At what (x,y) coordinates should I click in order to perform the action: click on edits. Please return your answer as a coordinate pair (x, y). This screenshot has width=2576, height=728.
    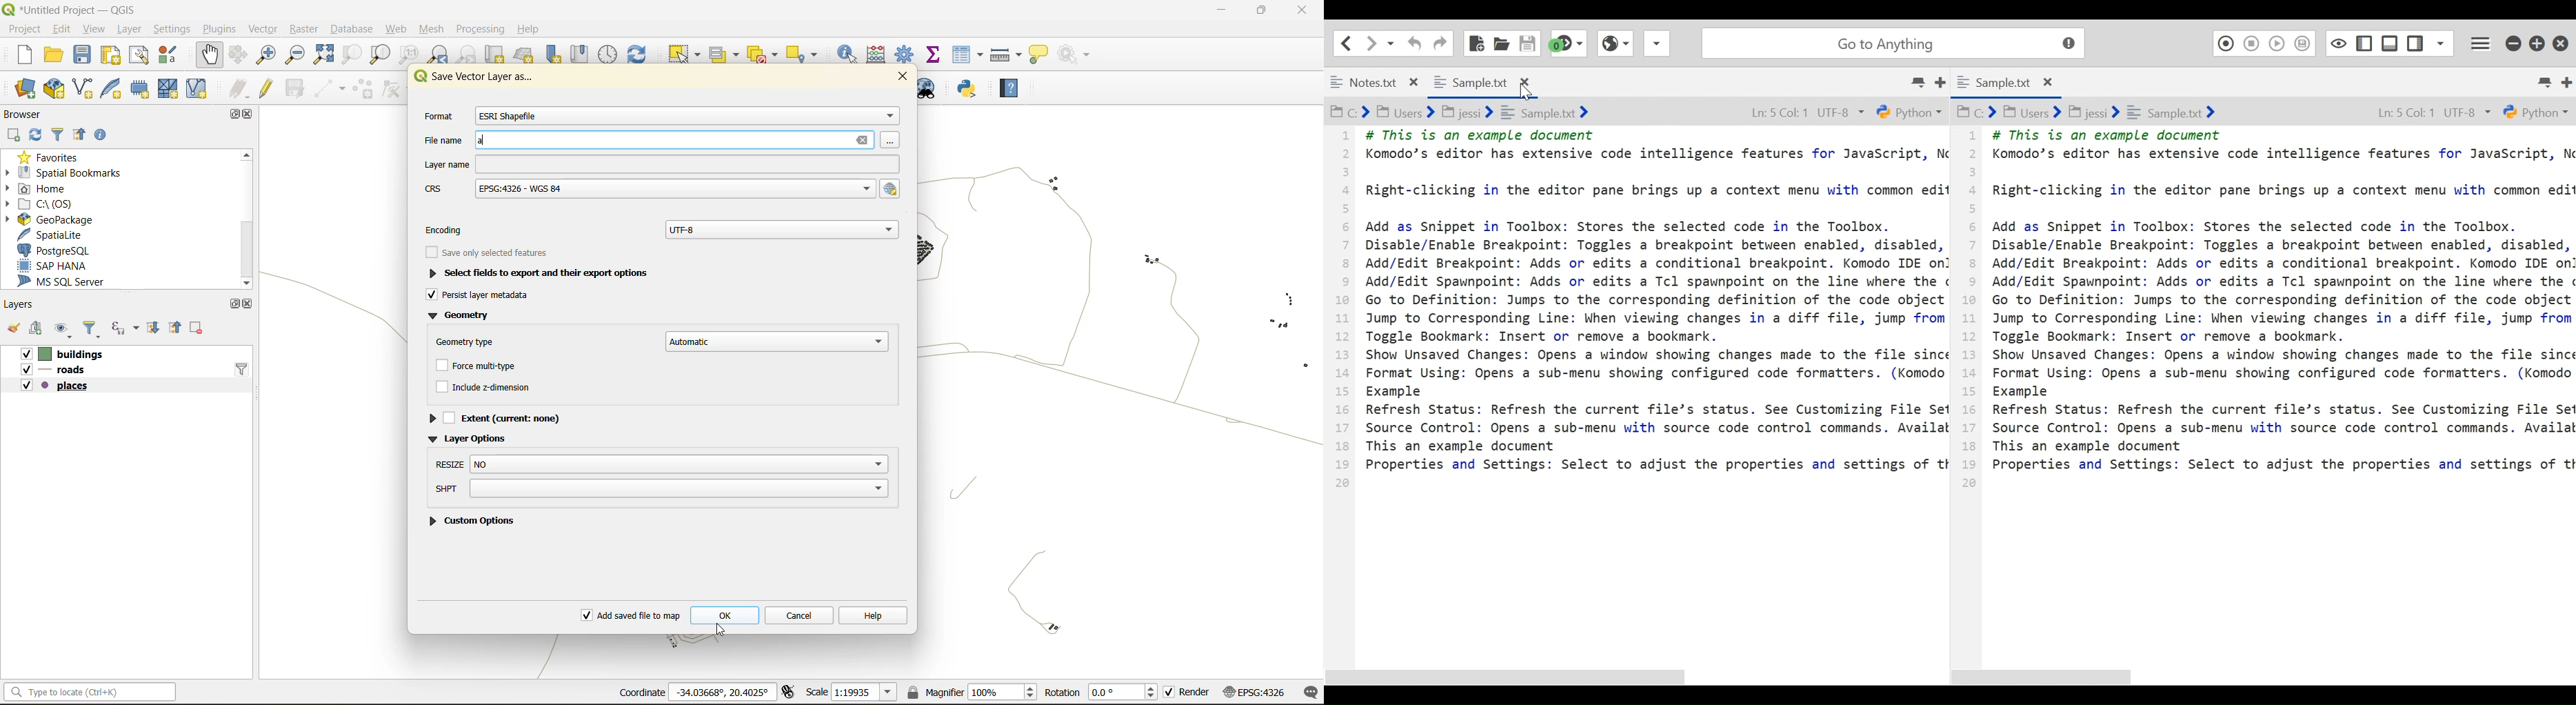
    Looking at the image, I should click on (239, 87).